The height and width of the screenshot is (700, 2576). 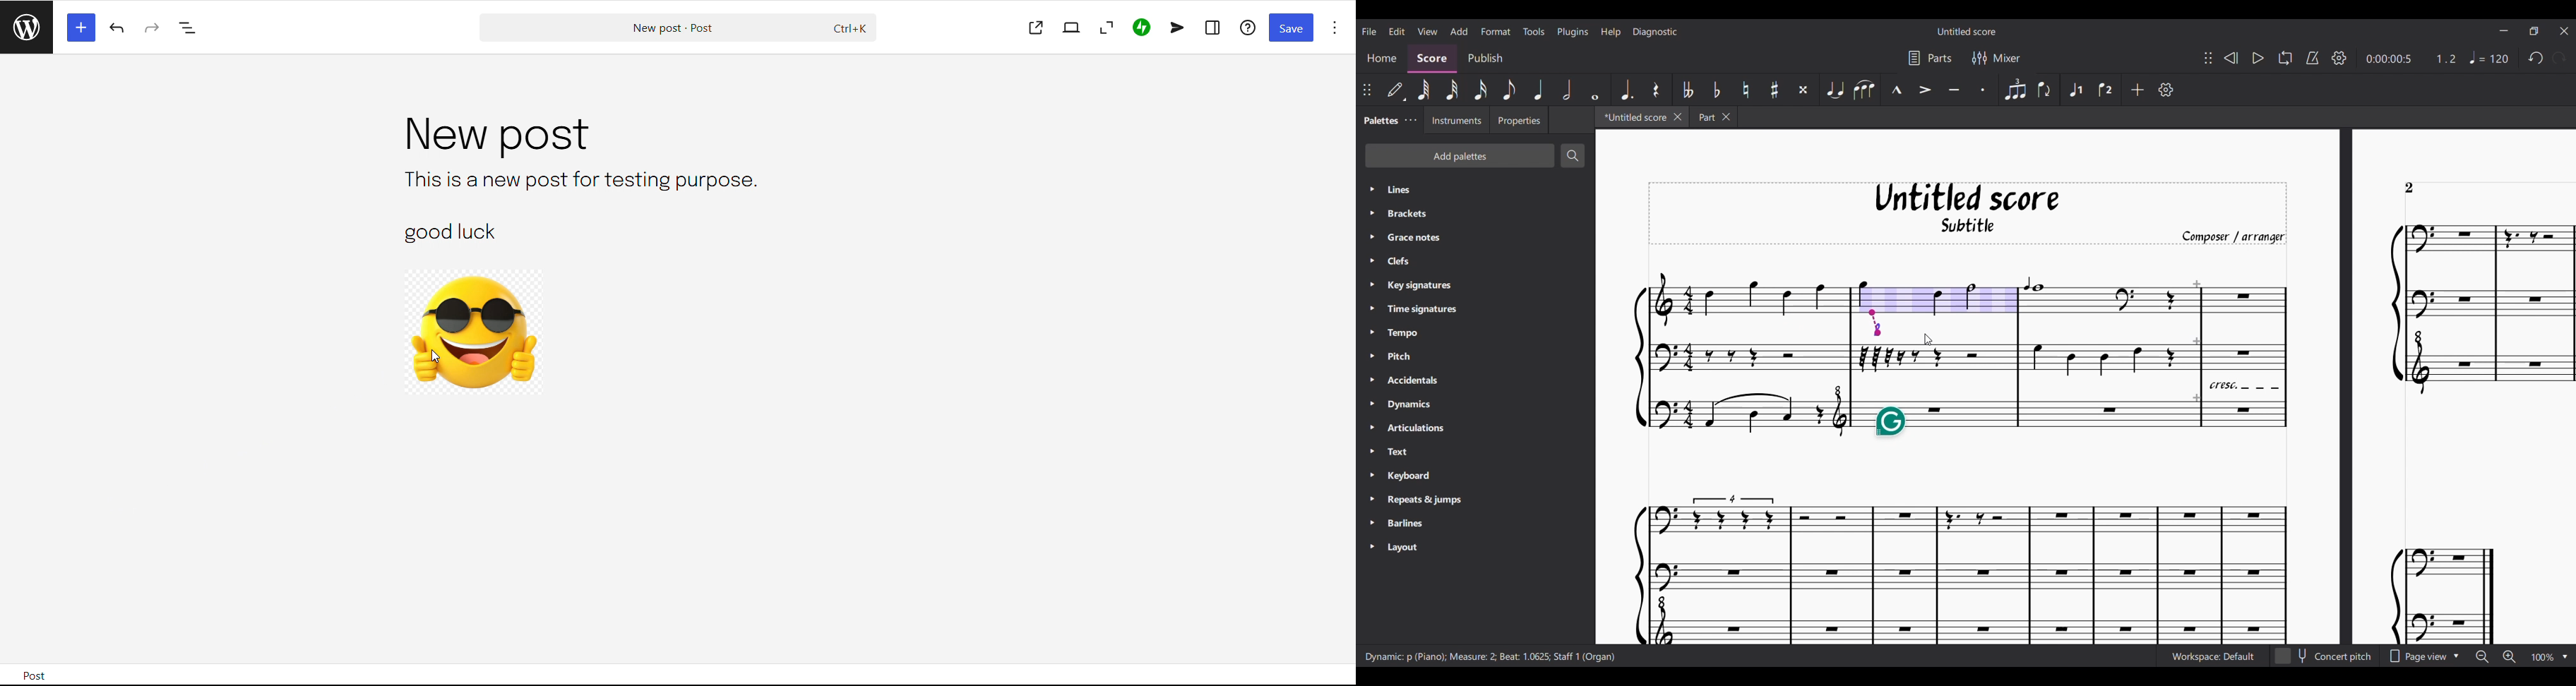 What do you see at coordinates (188, 29) in the screenshot?
I see `document overview` at bounding box center [188, 29].